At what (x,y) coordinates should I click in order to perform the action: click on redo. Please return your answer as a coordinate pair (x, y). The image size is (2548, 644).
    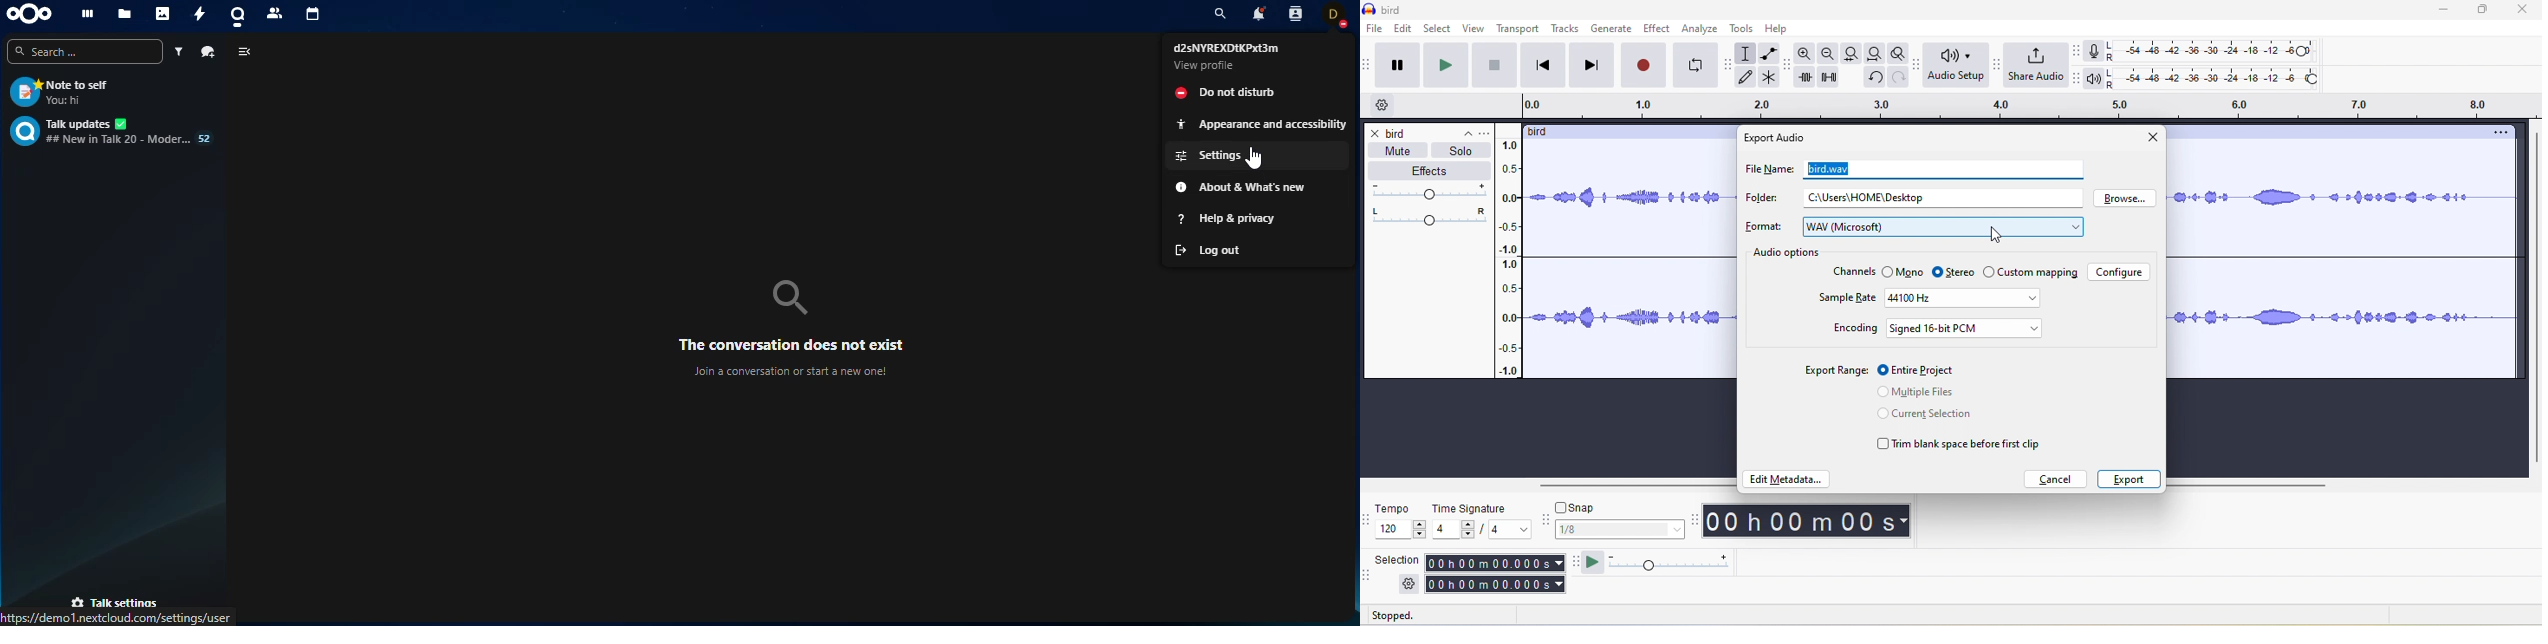
    Looking at the image, I should click on (1896, 82).